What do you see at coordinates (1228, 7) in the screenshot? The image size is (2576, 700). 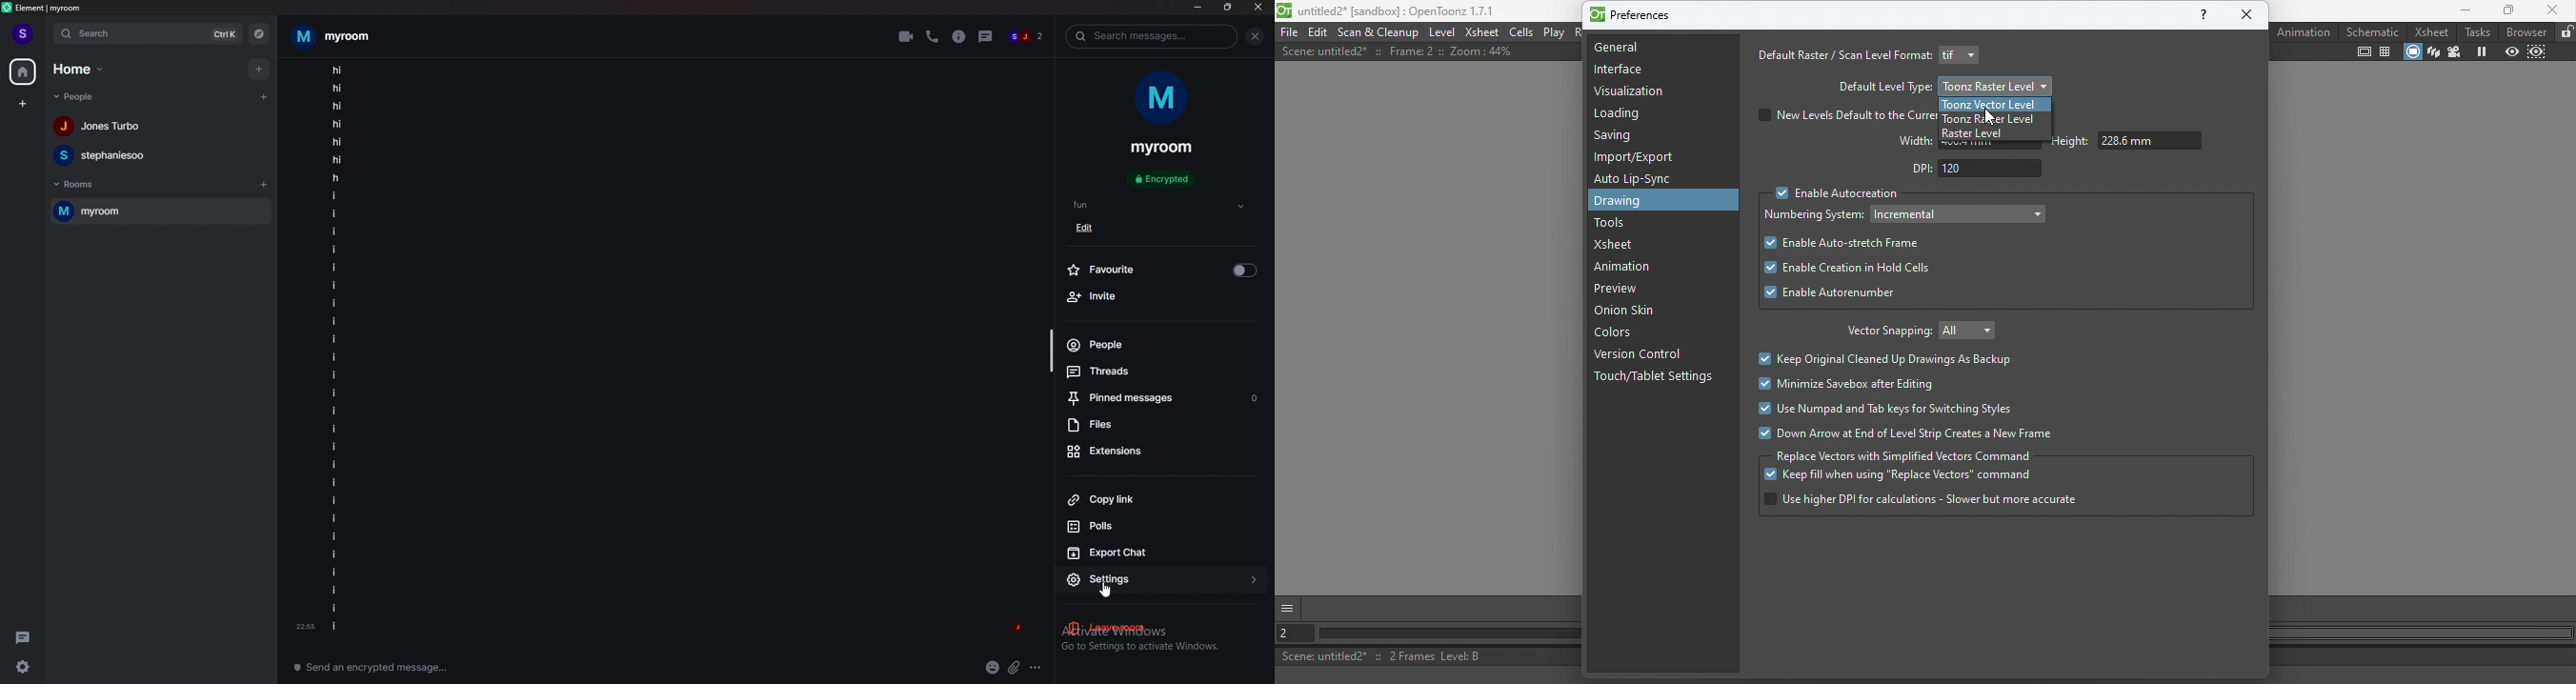 I see `resize` at bounding box center [1228, 7].